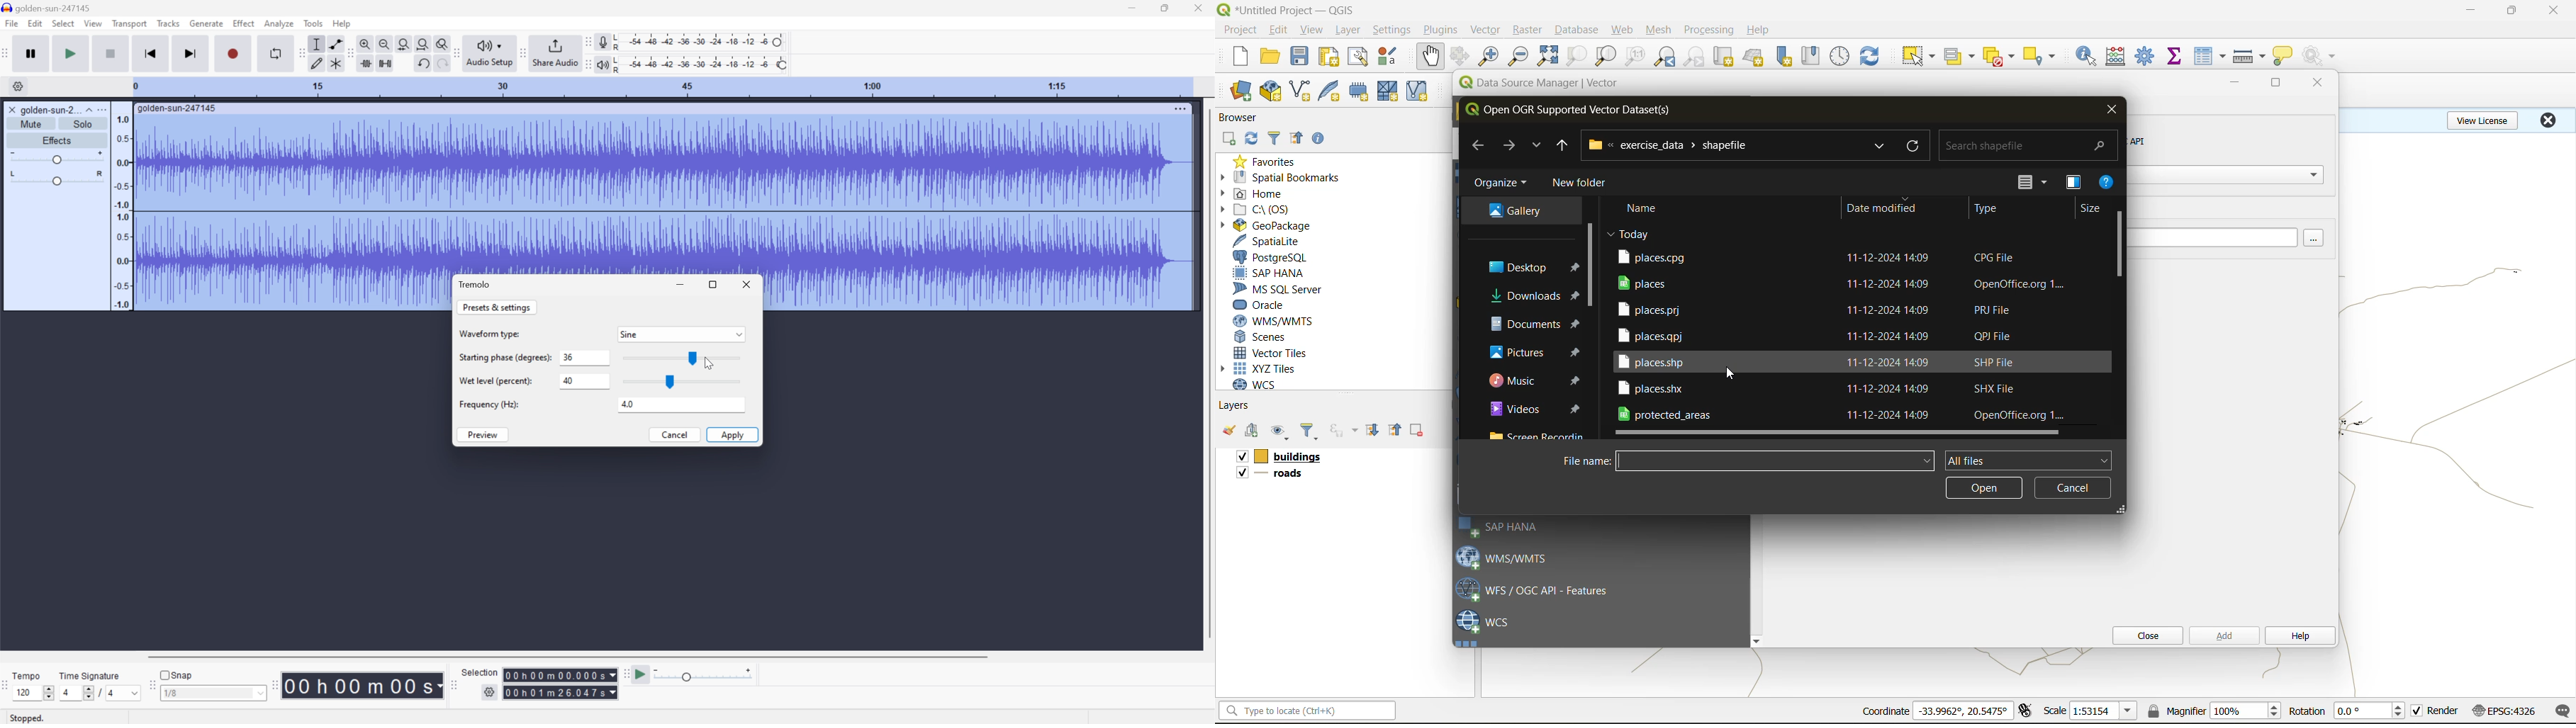  What do you see at coordinates (2177, 57) in the screenshot?
I see `statistical summary` at bounding box center [2177, 57].